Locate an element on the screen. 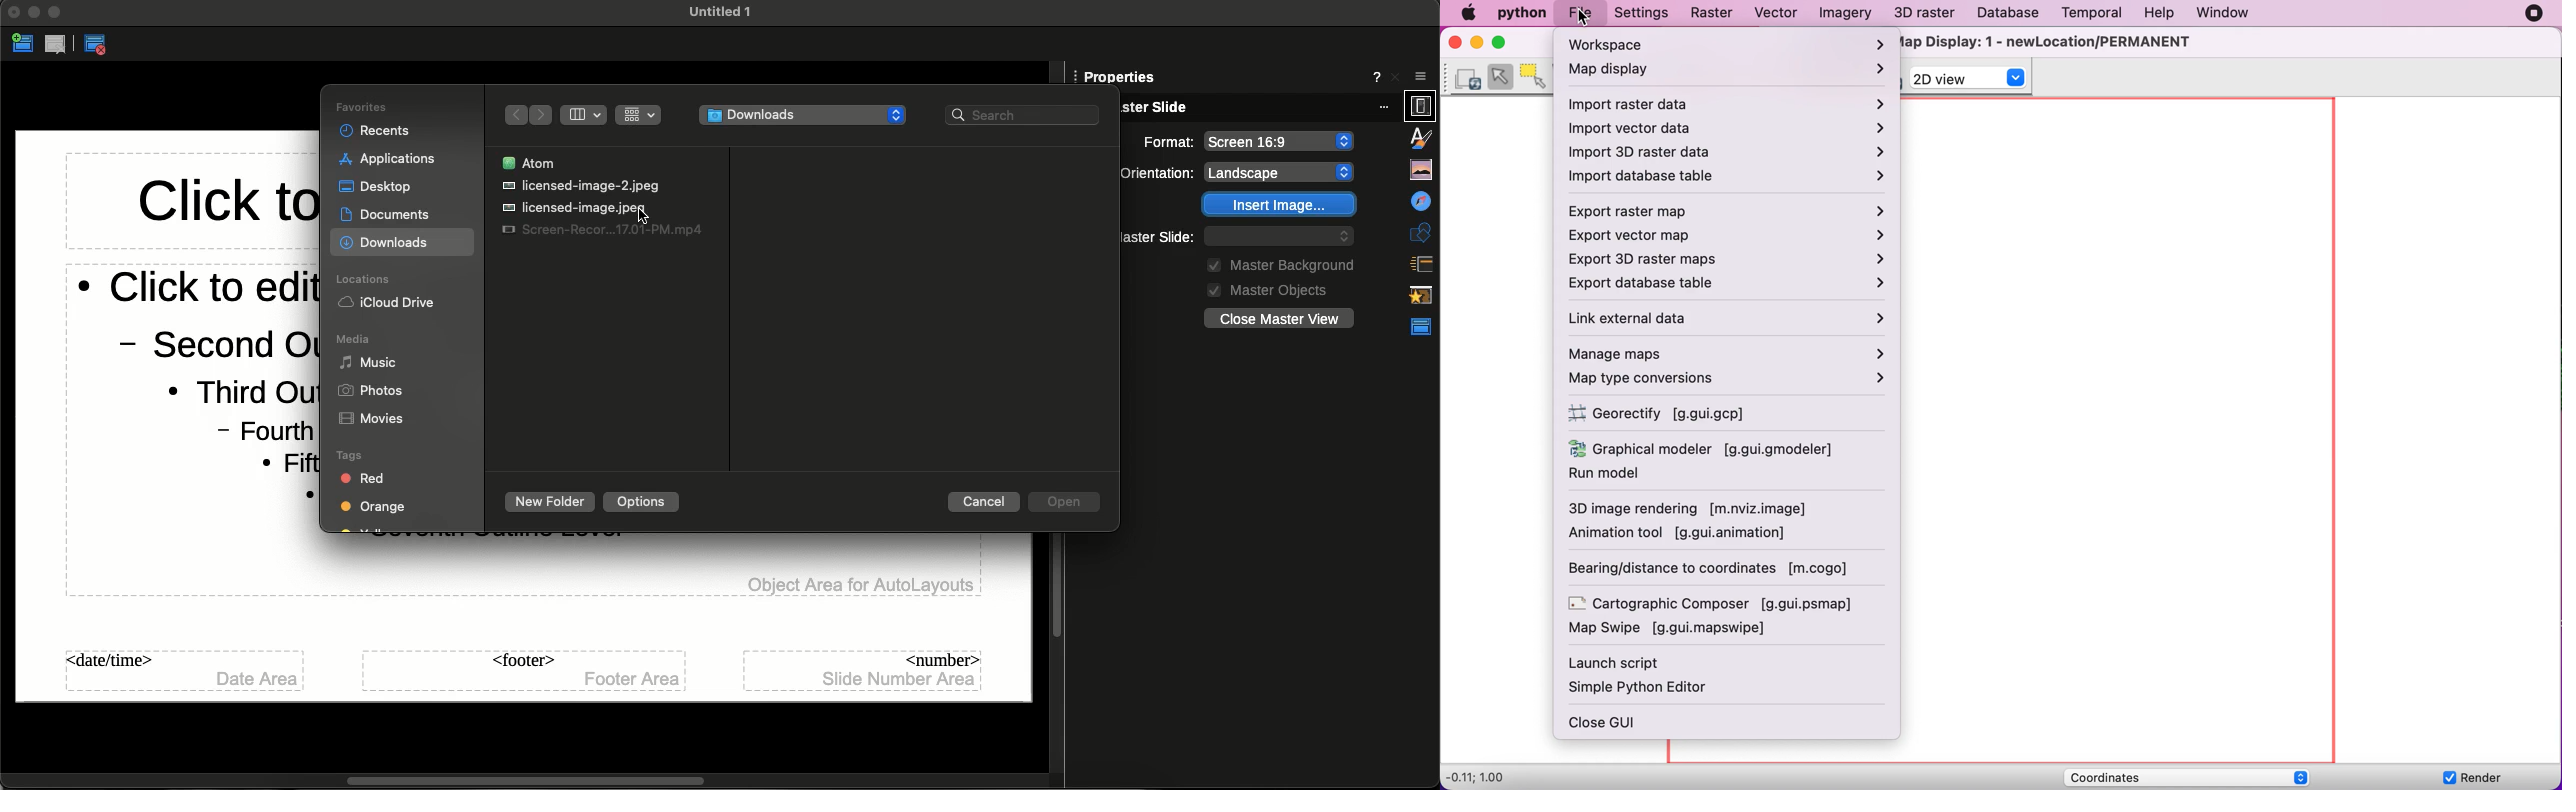 Image resolution: width=2576 pixels, height=812 pixels. Column view is located at coordinates (580, 116).